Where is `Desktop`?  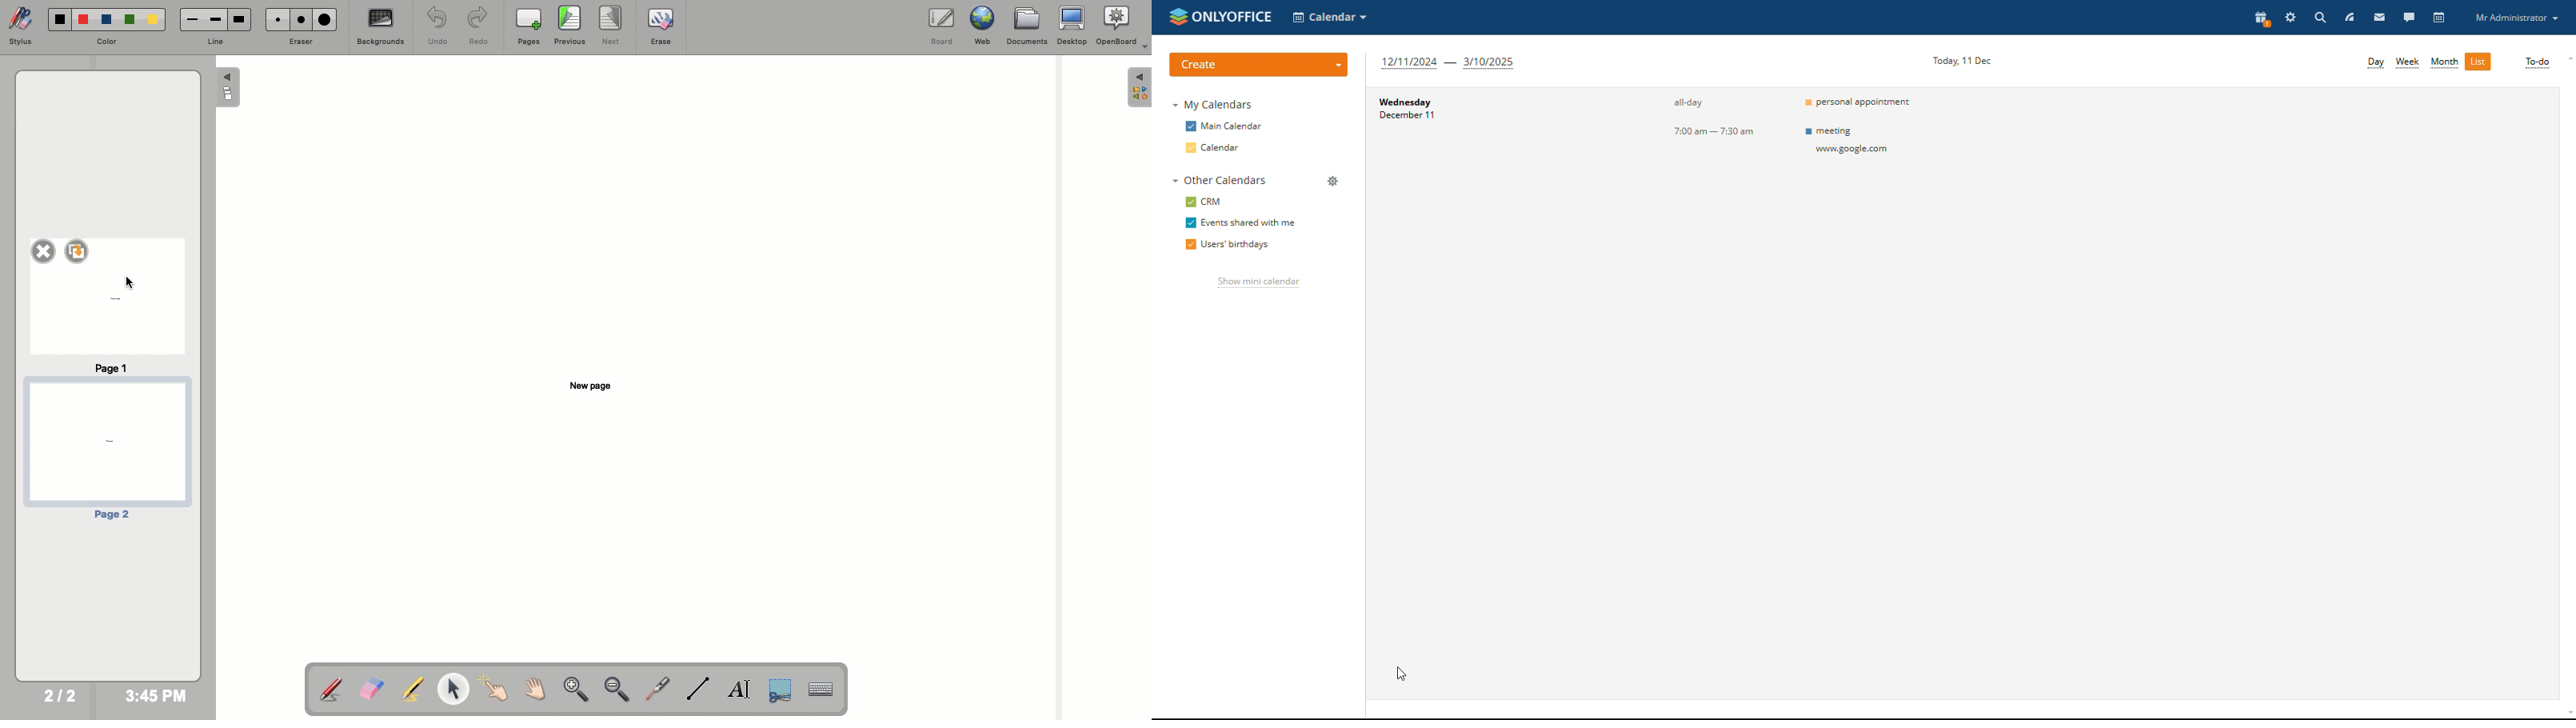 Desktop is located at coordinates (1072, 26).